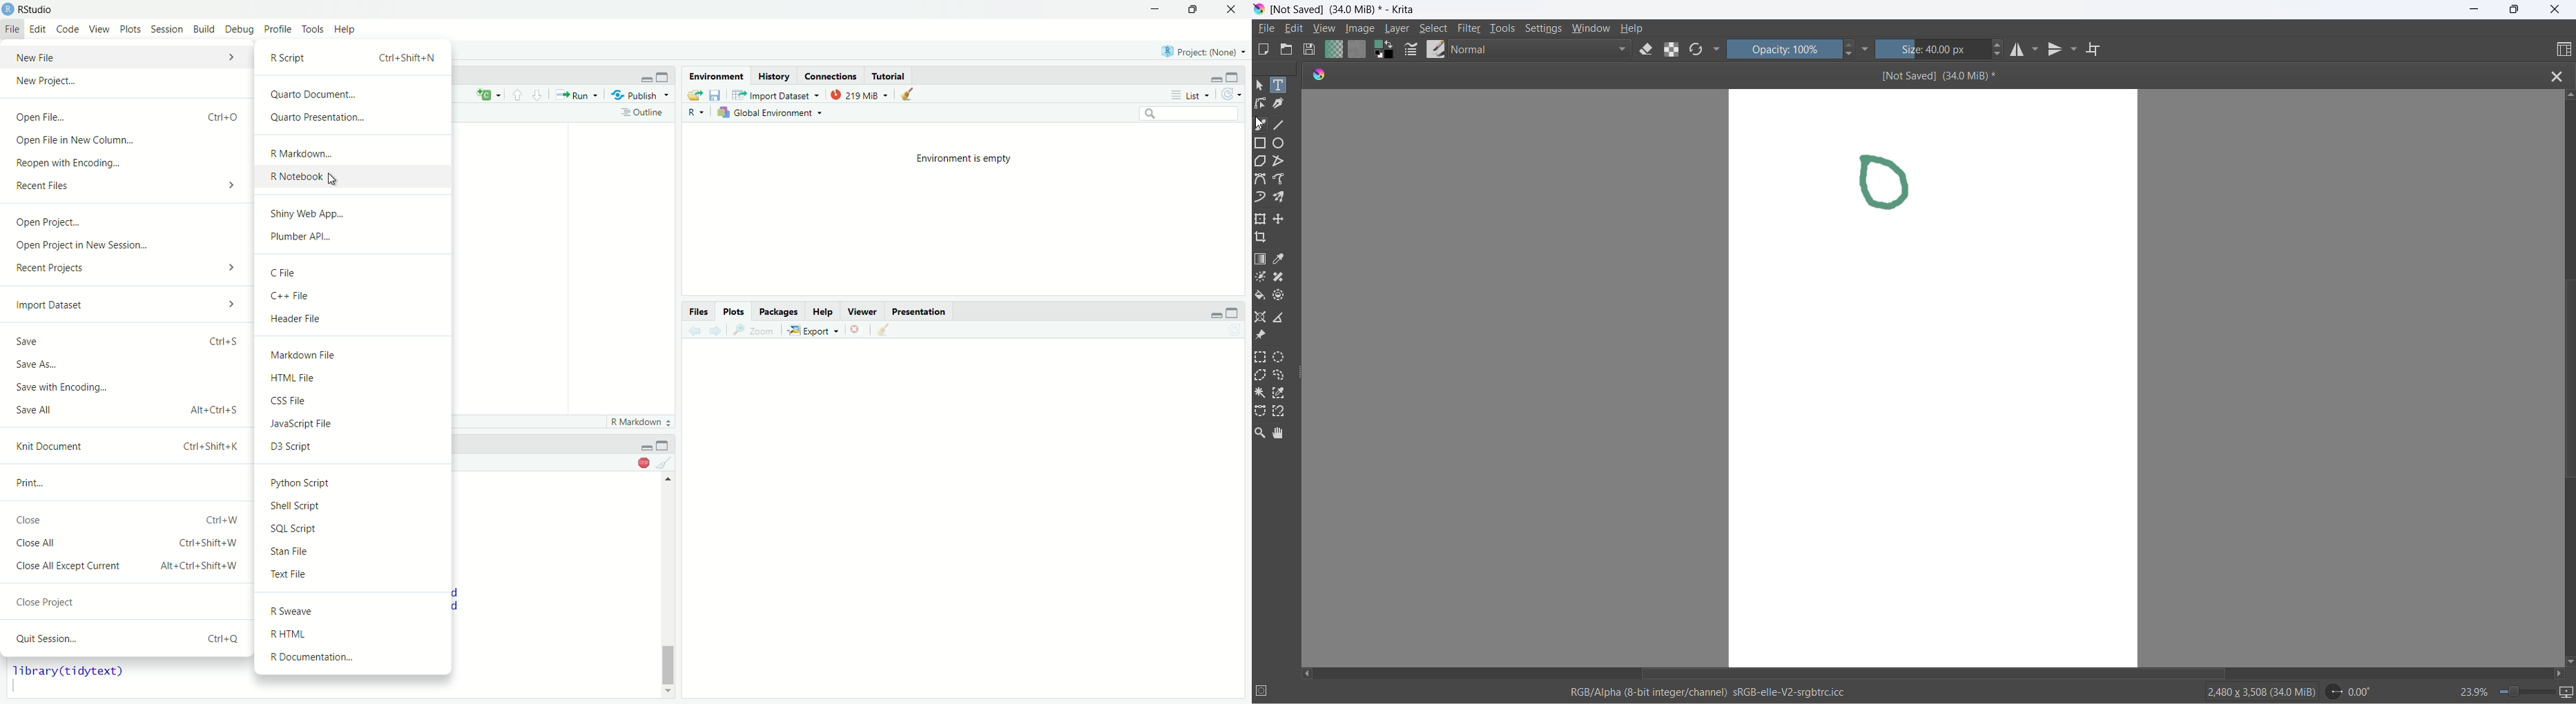 This screenshot has width=2576, height=728. What do you see at coordinates (1262, 87) in the screenshot?
I see `select shape tool` at bounding box center [1262, 87].